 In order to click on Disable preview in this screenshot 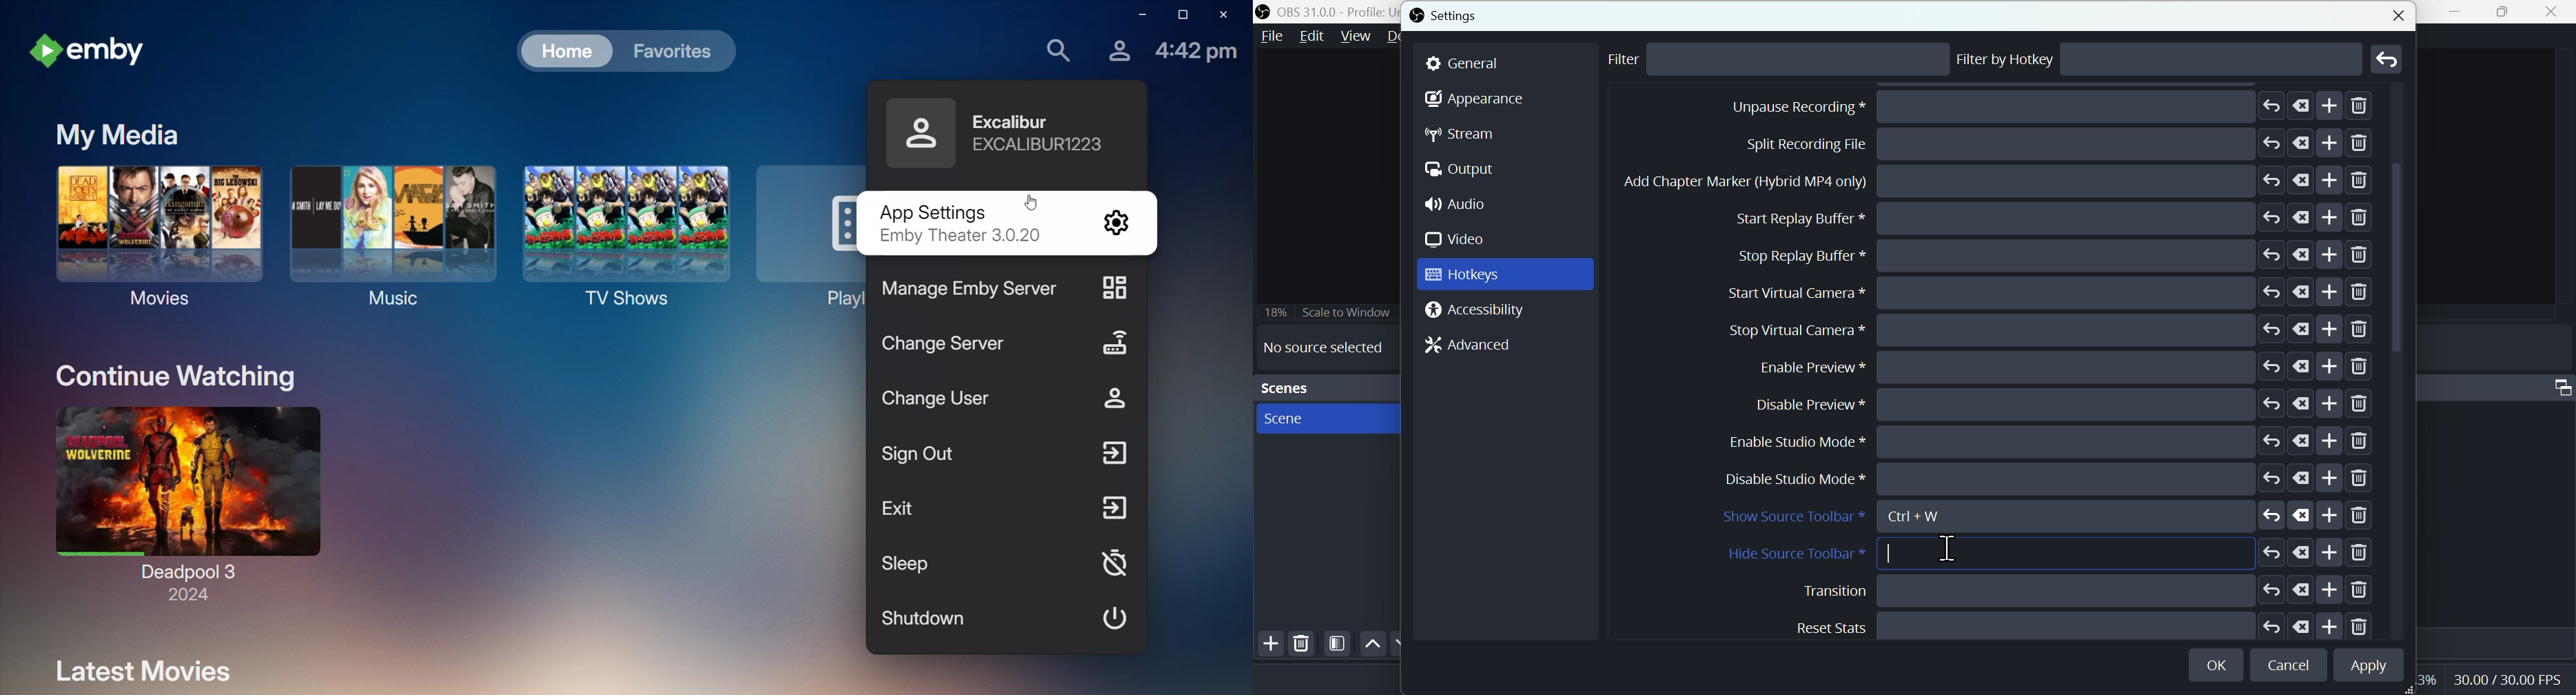, I will do `click(2063, 590)`.